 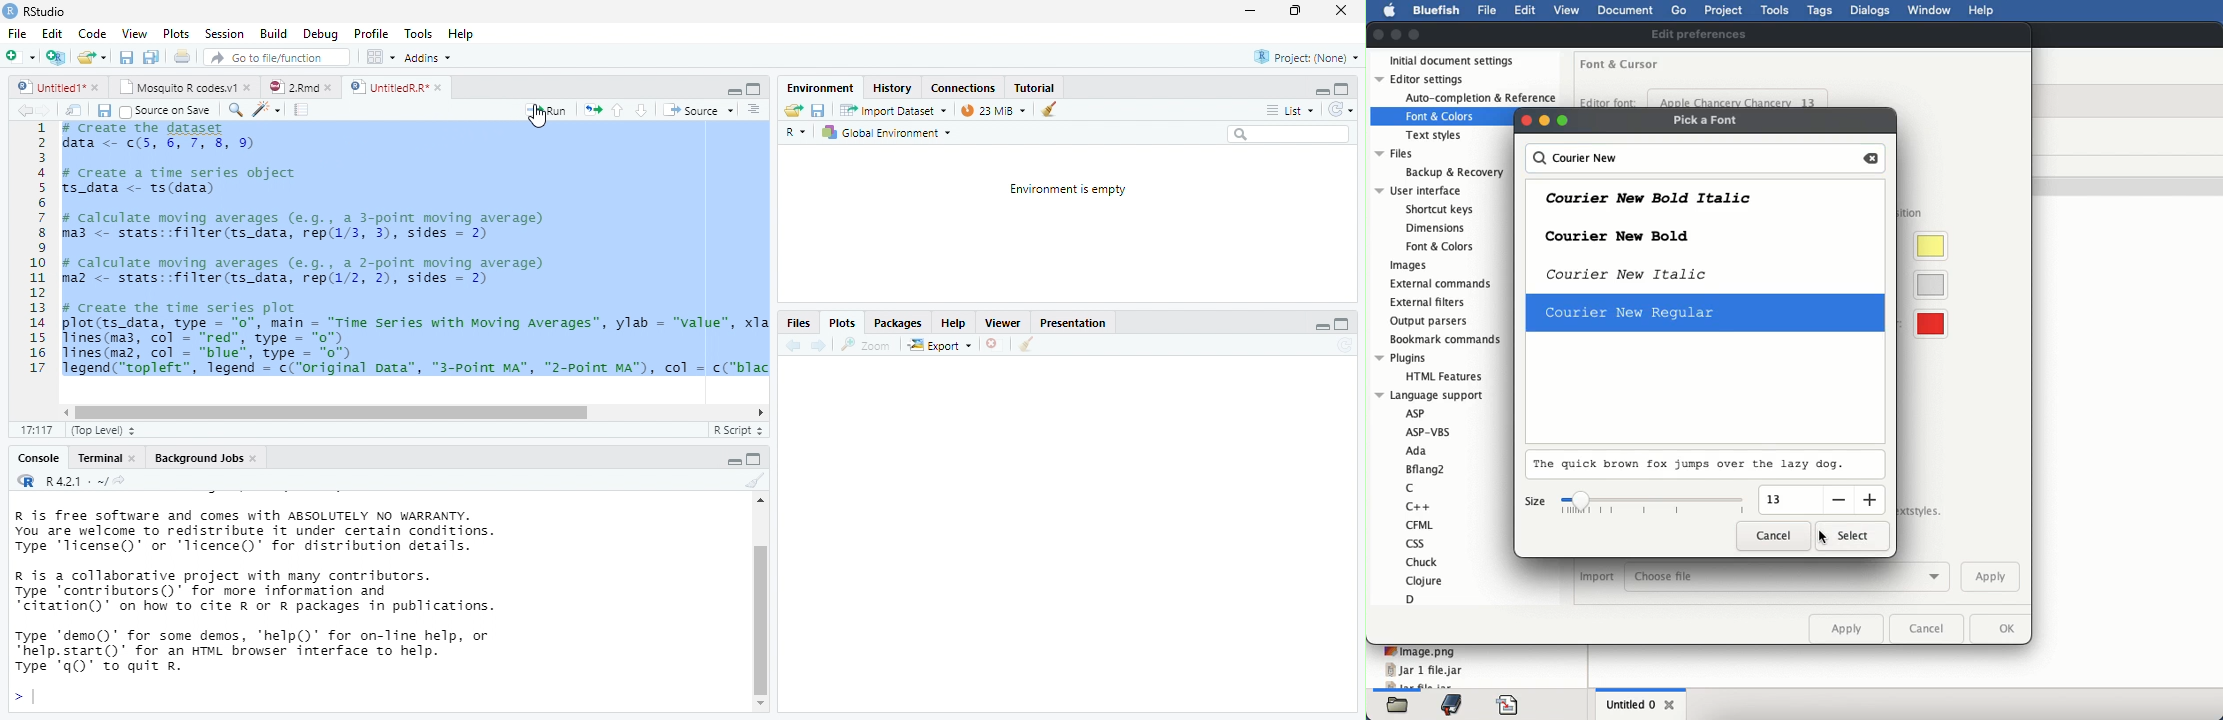 What do you see at coordinates (92, 58) in the screenshot?
I see `open an existing file` at bounding box center [92, 58].